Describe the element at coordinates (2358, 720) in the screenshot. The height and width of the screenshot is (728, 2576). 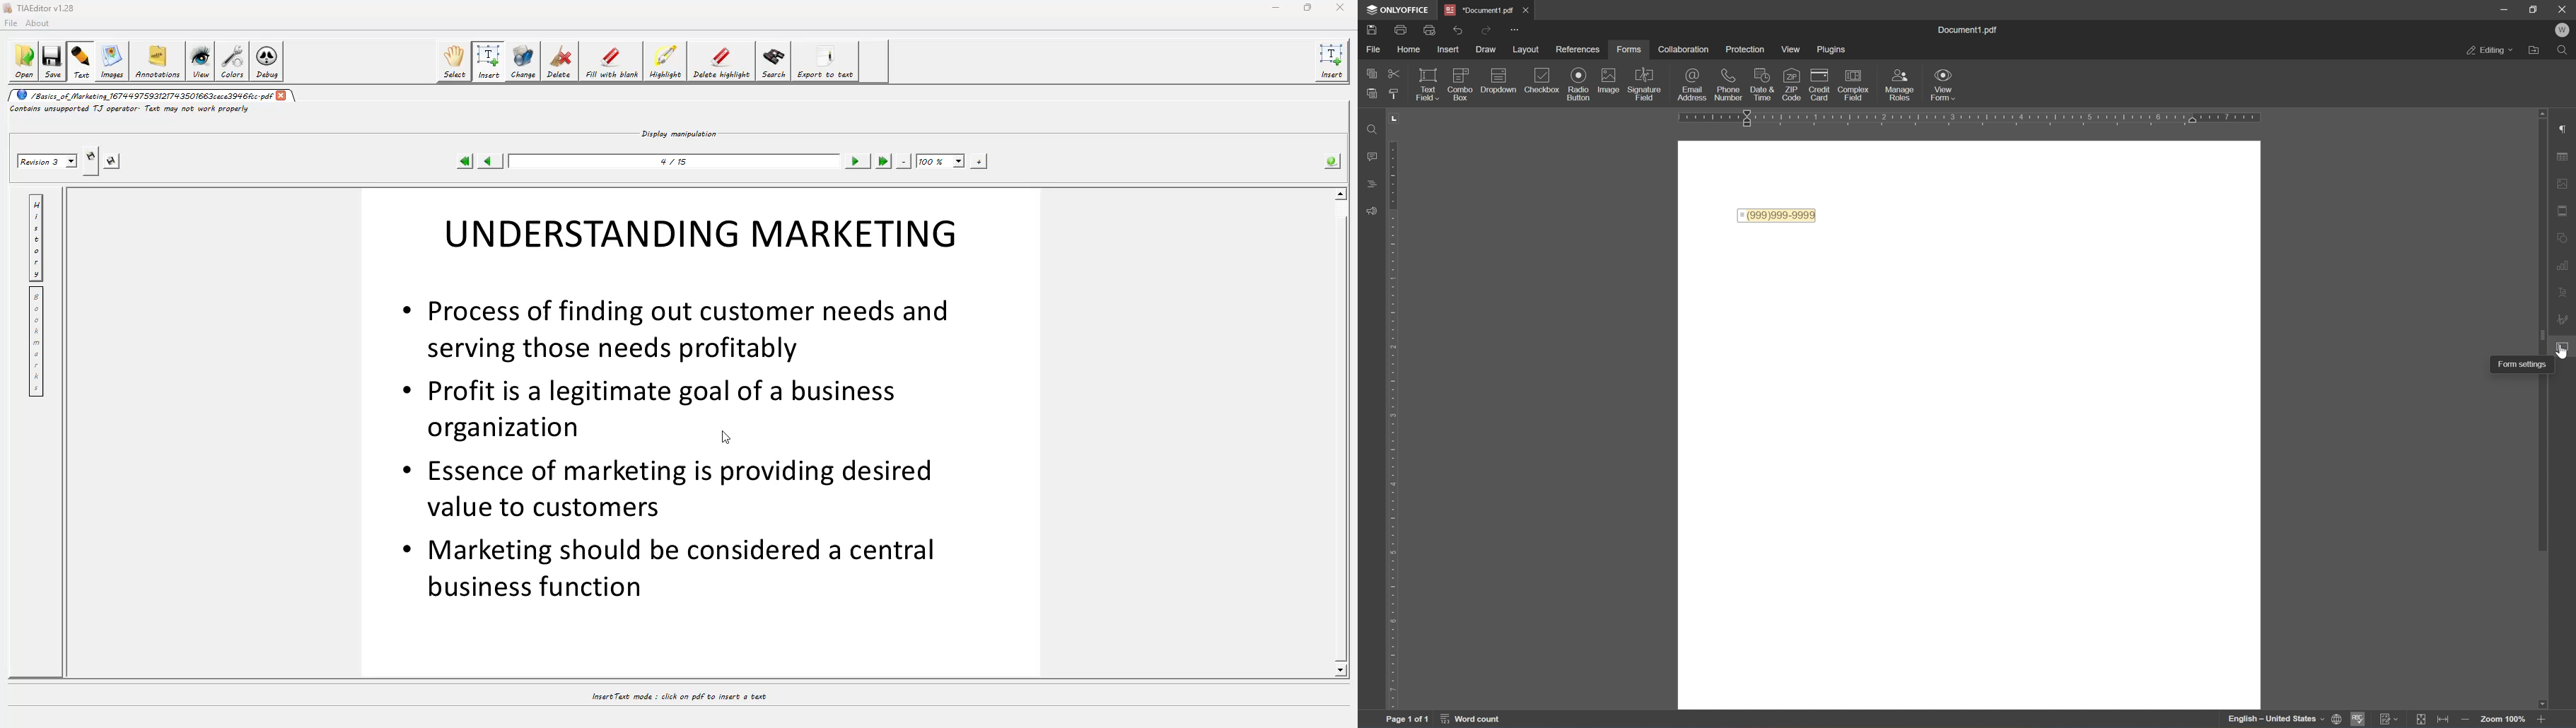
I see `spell checking` at that location.